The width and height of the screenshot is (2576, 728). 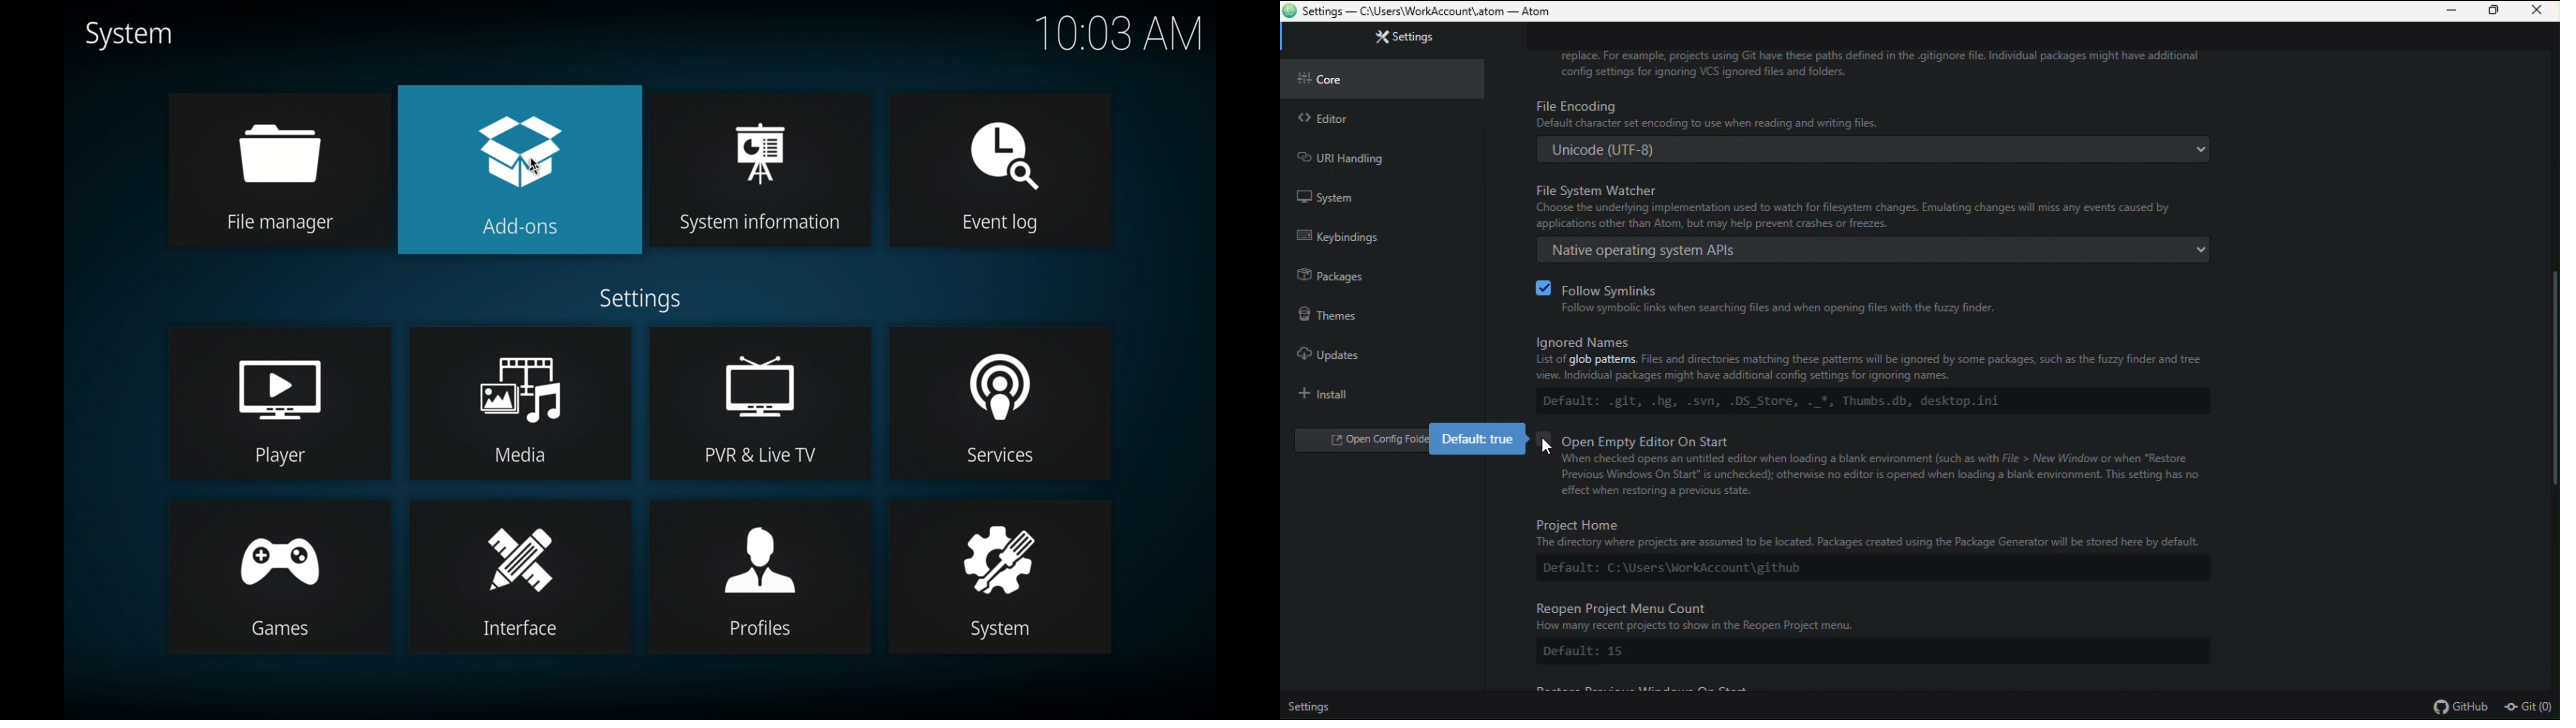 I want to click on interface, so click(x=521, y=576).